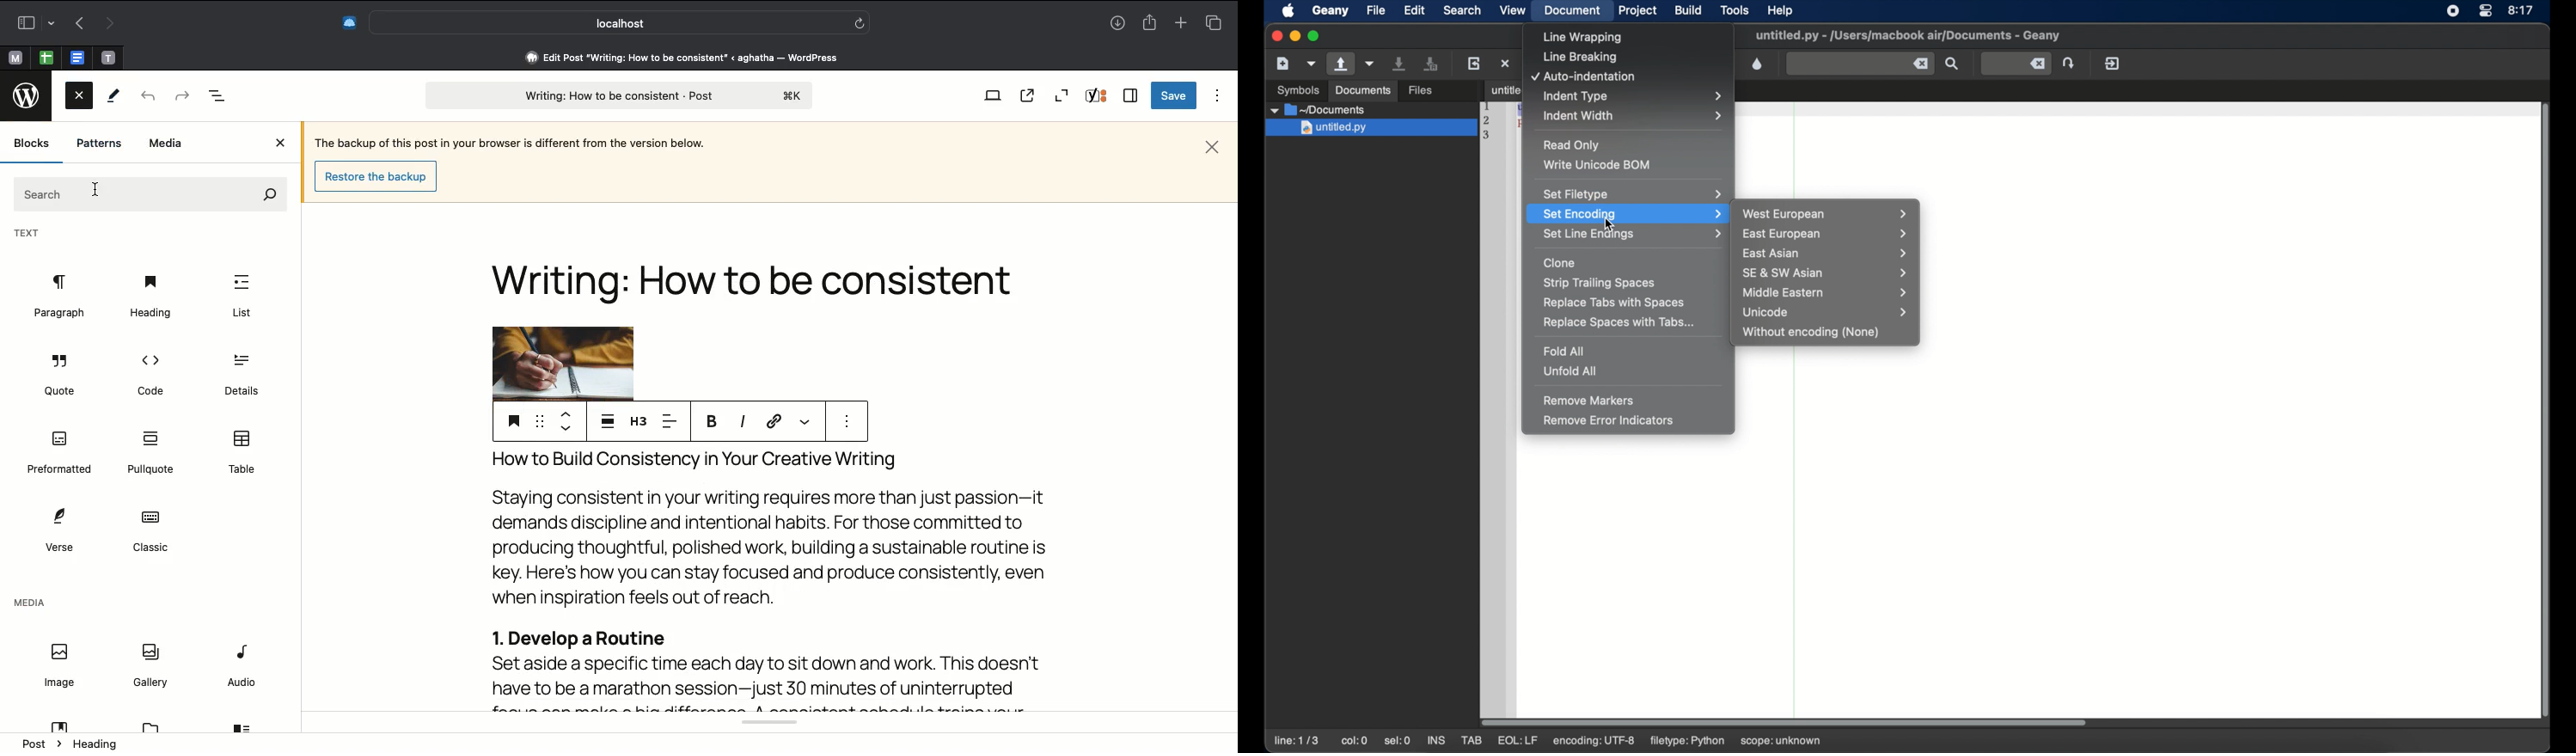 The width and height of the screenshot is (2576, 756). I want to click on Gallery, so click(150, 664).